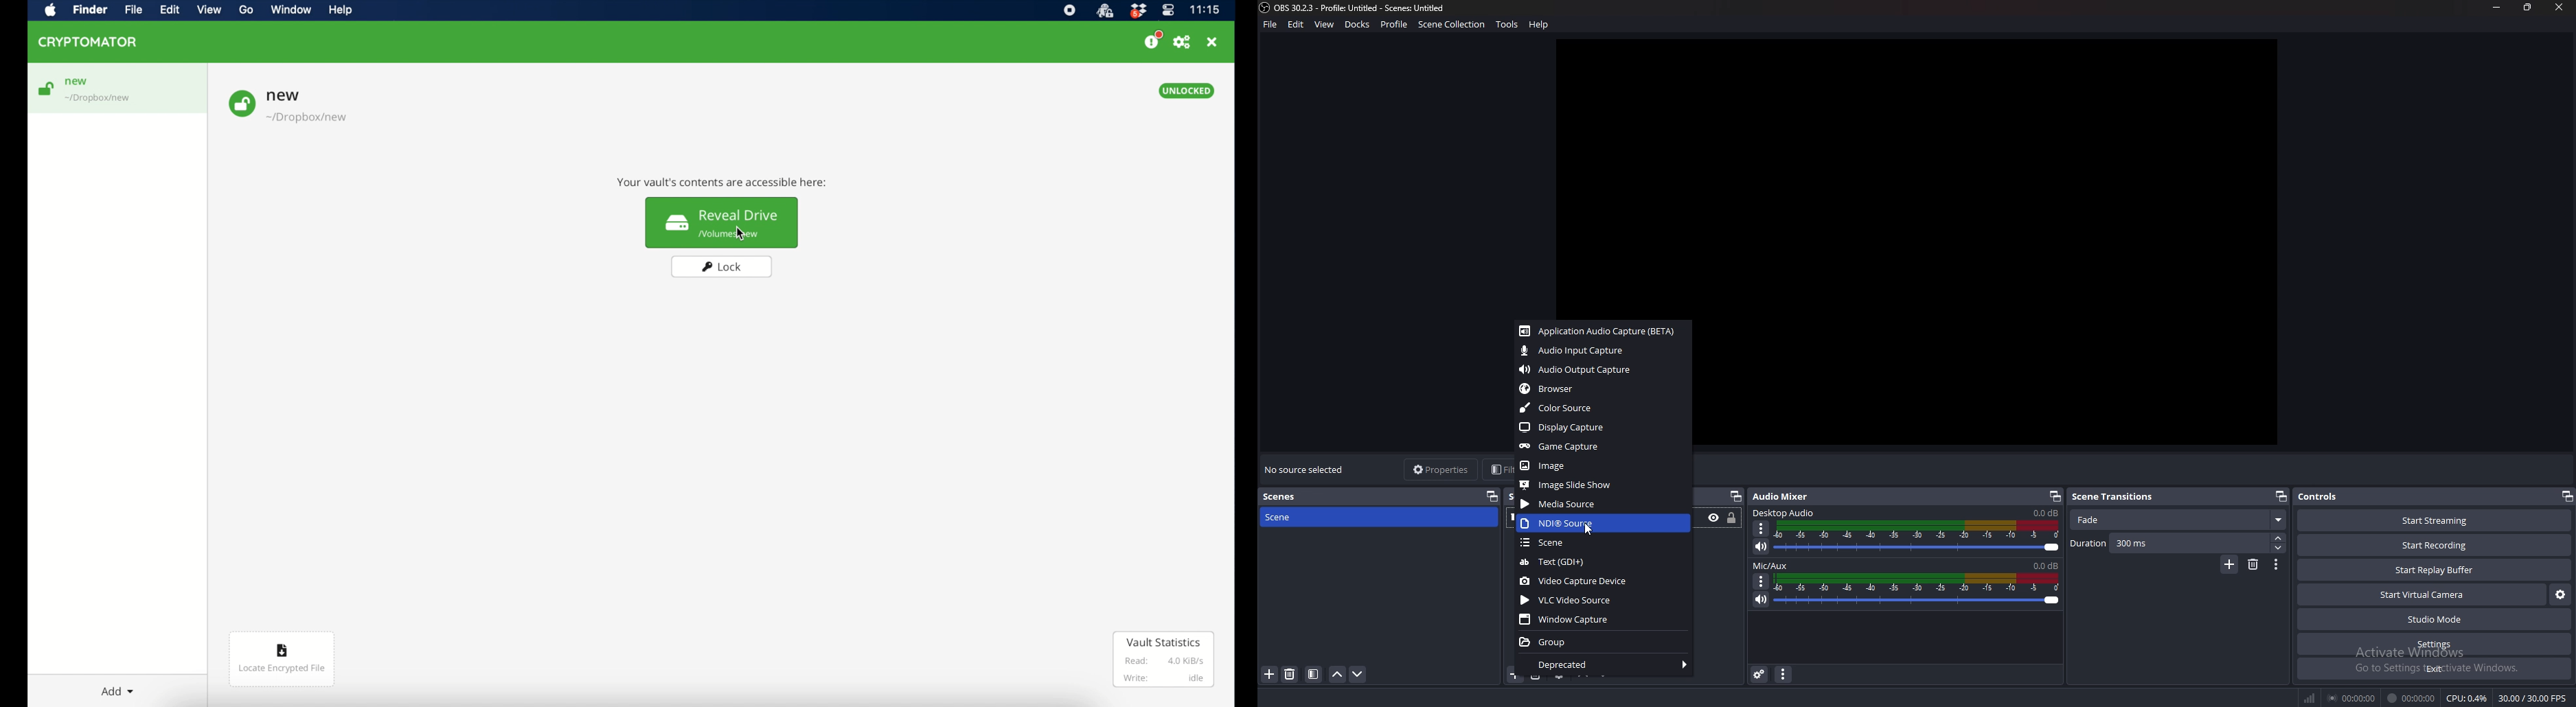  I want to click on options, so click(1761, 529).